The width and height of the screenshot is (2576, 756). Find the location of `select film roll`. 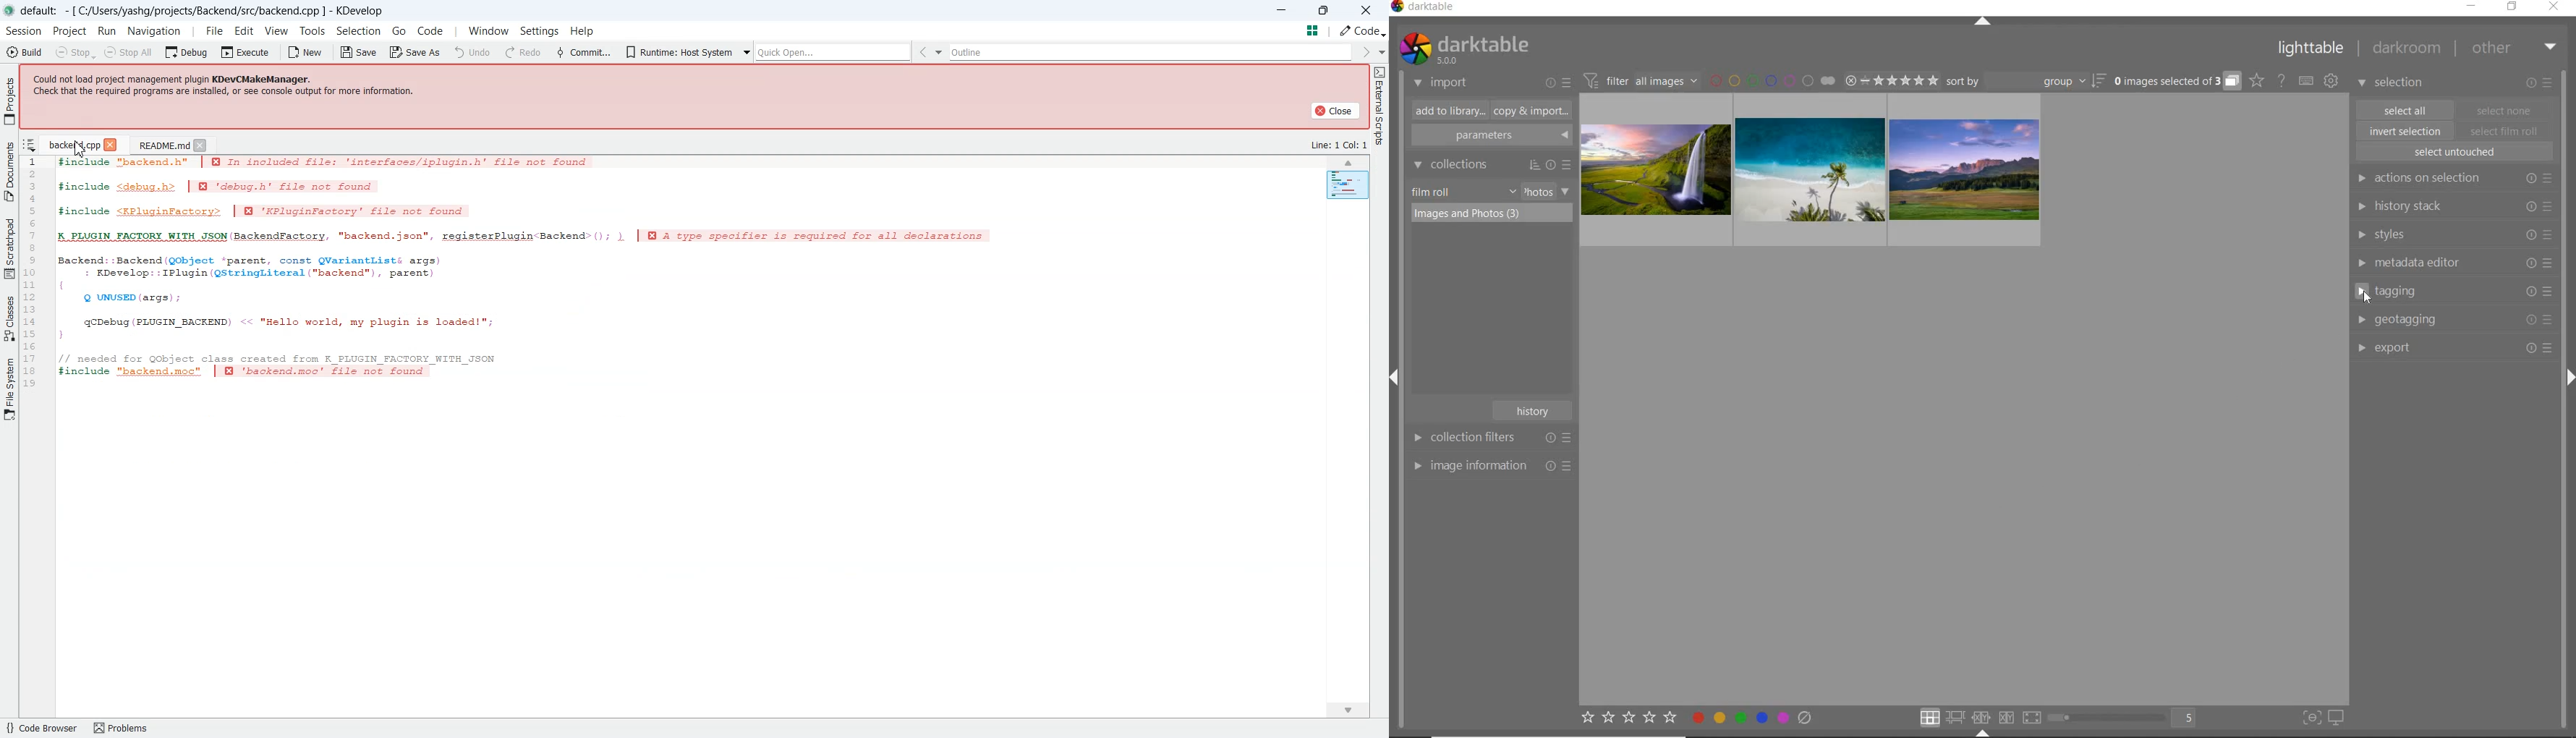

select film roll is located at coordinates (2505, 129).